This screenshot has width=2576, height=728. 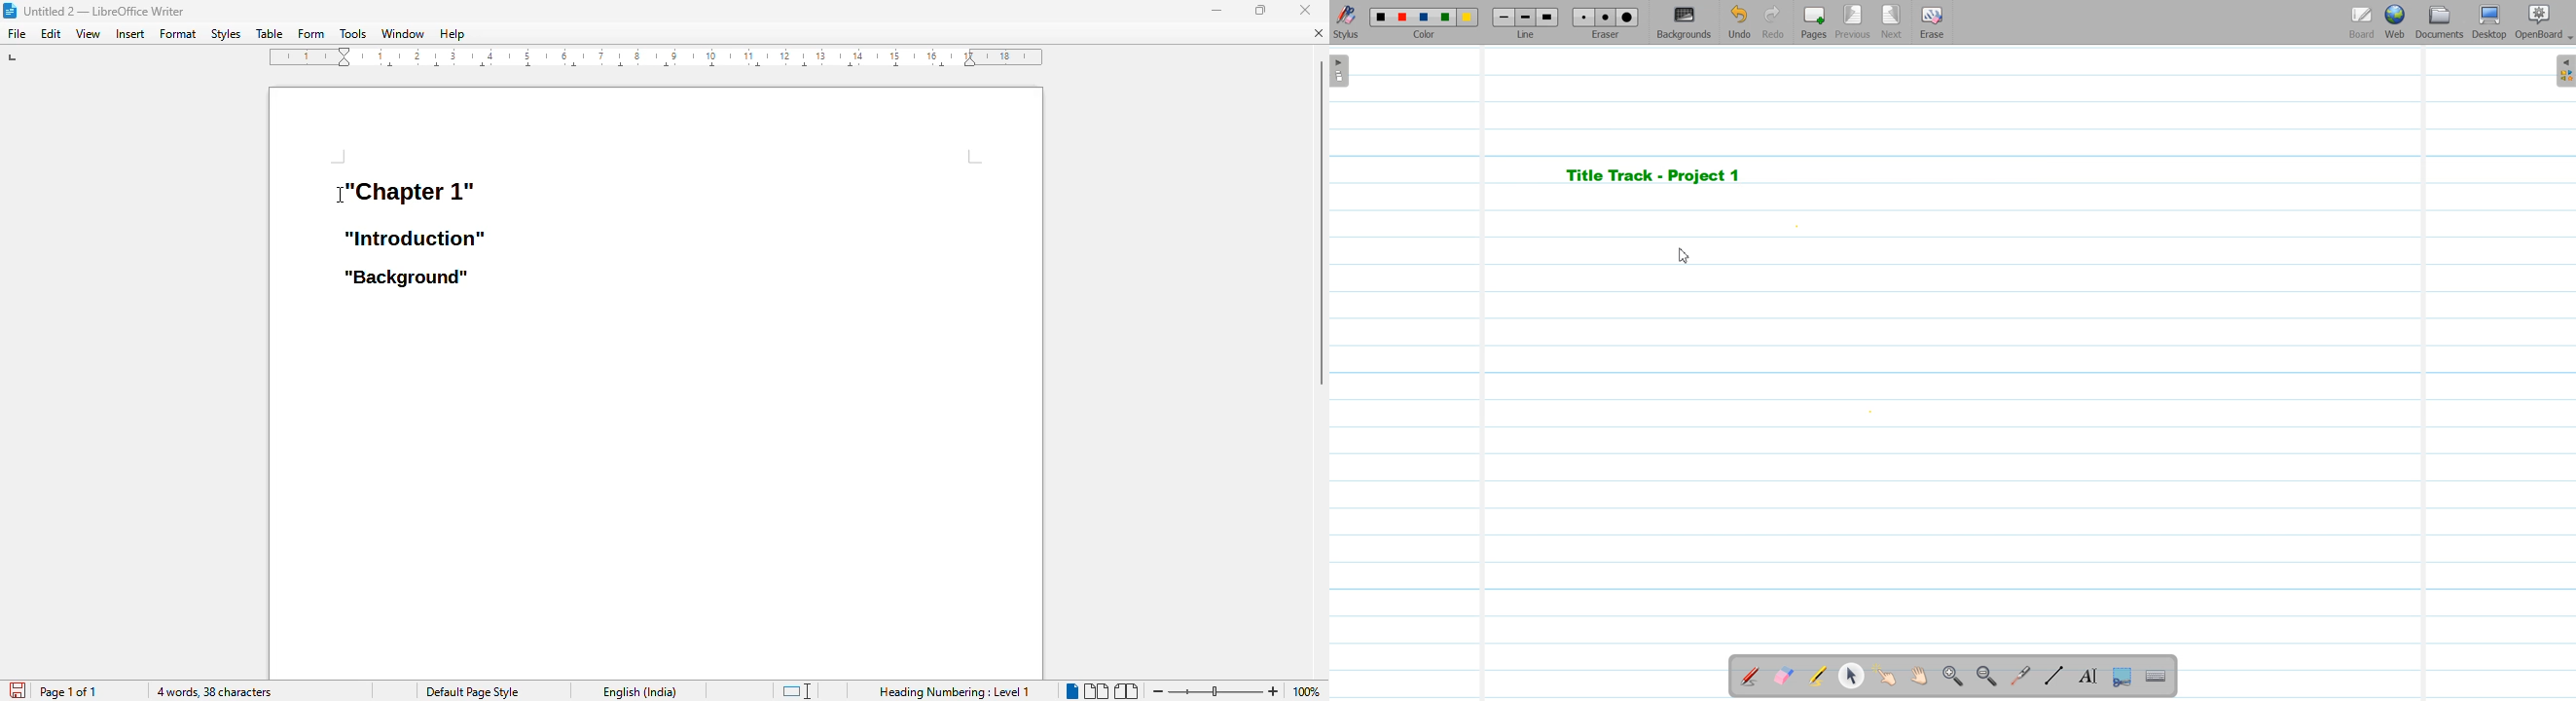 What do you see at coordinates (1527, 22) in the screenshot?
I see `Line` at bounding box center [1527, 22].